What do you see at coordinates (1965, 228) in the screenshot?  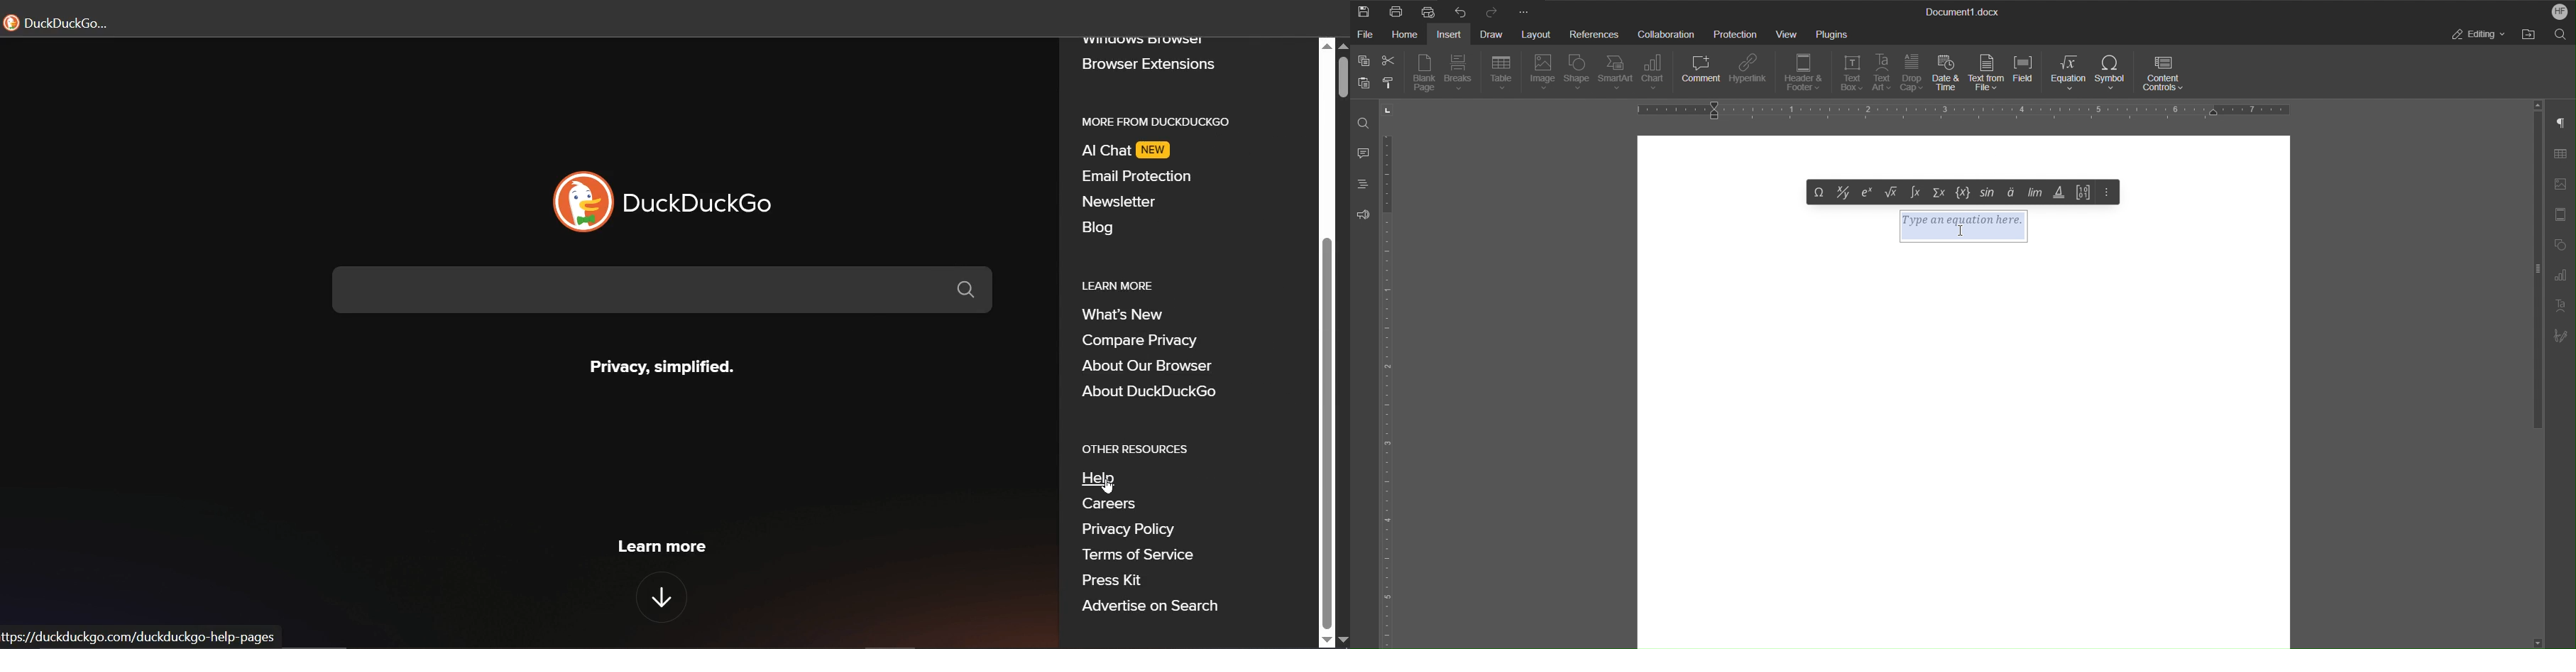 I see `Type an equation here` at bounding box center [1965, 228].